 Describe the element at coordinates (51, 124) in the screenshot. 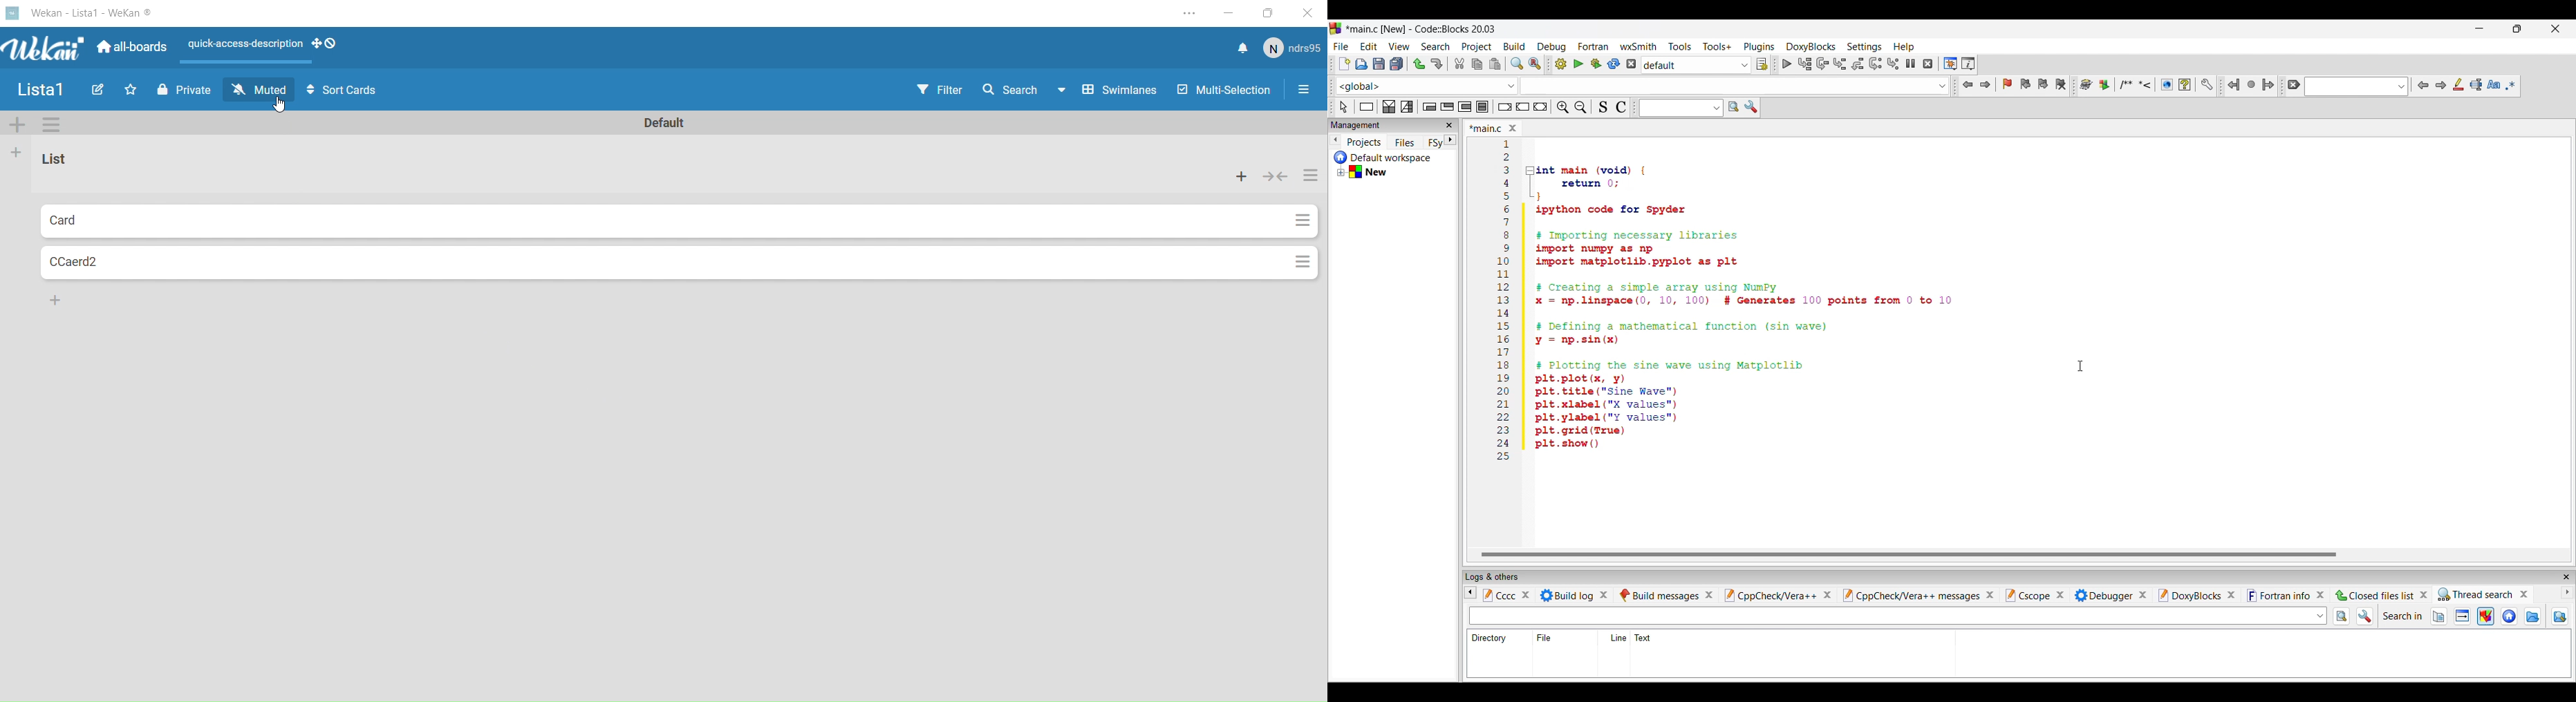

I see `Settings` at that location.